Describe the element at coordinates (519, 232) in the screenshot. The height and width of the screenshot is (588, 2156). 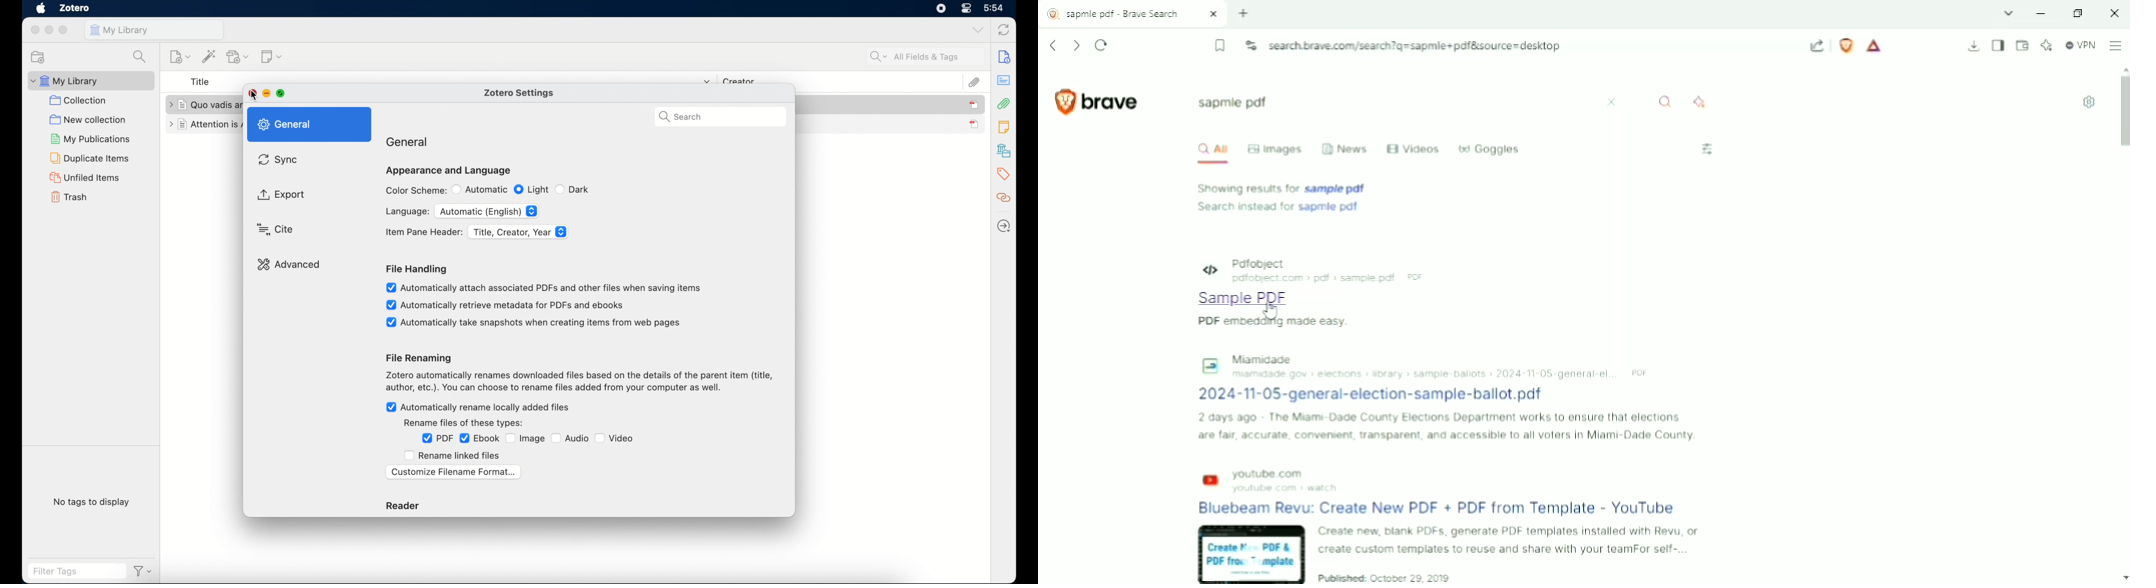
I see `title, creator, year` at that location.